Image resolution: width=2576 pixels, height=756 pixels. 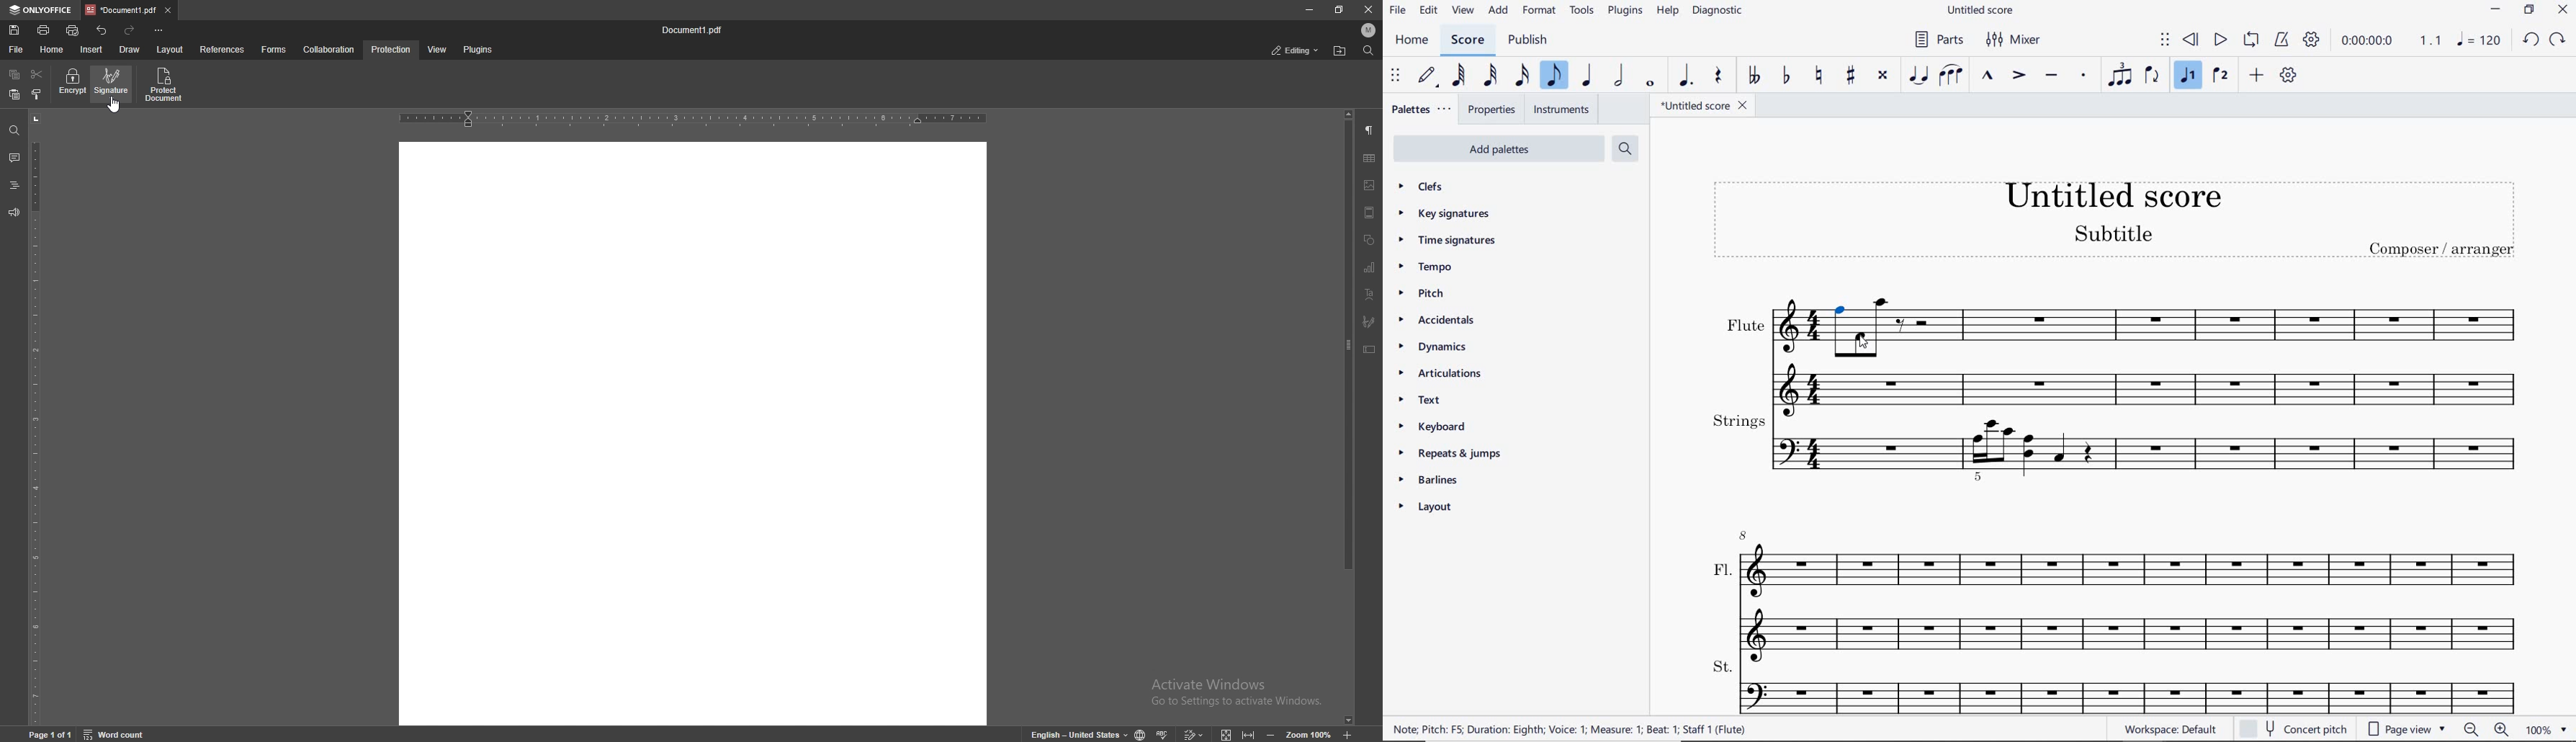 I want to click on keyboard, so click(x=1437, y=427).